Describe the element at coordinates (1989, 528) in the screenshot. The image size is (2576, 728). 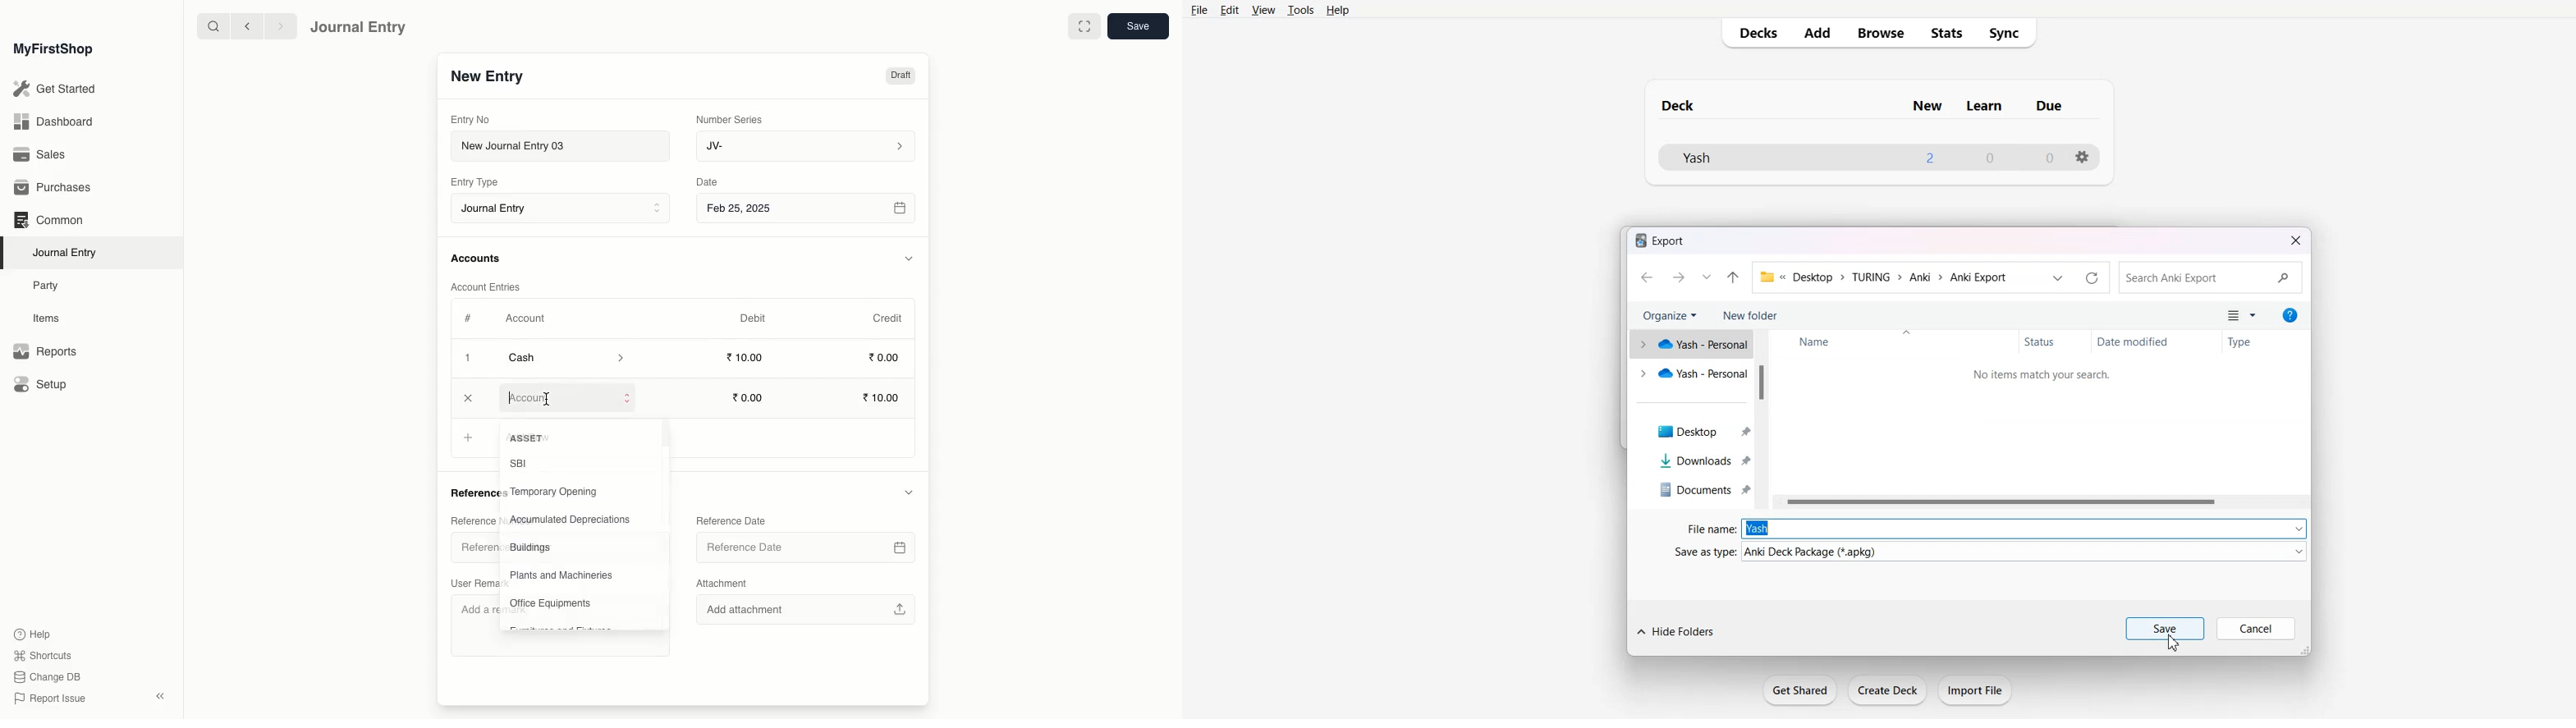
I see `File Name` at that location.